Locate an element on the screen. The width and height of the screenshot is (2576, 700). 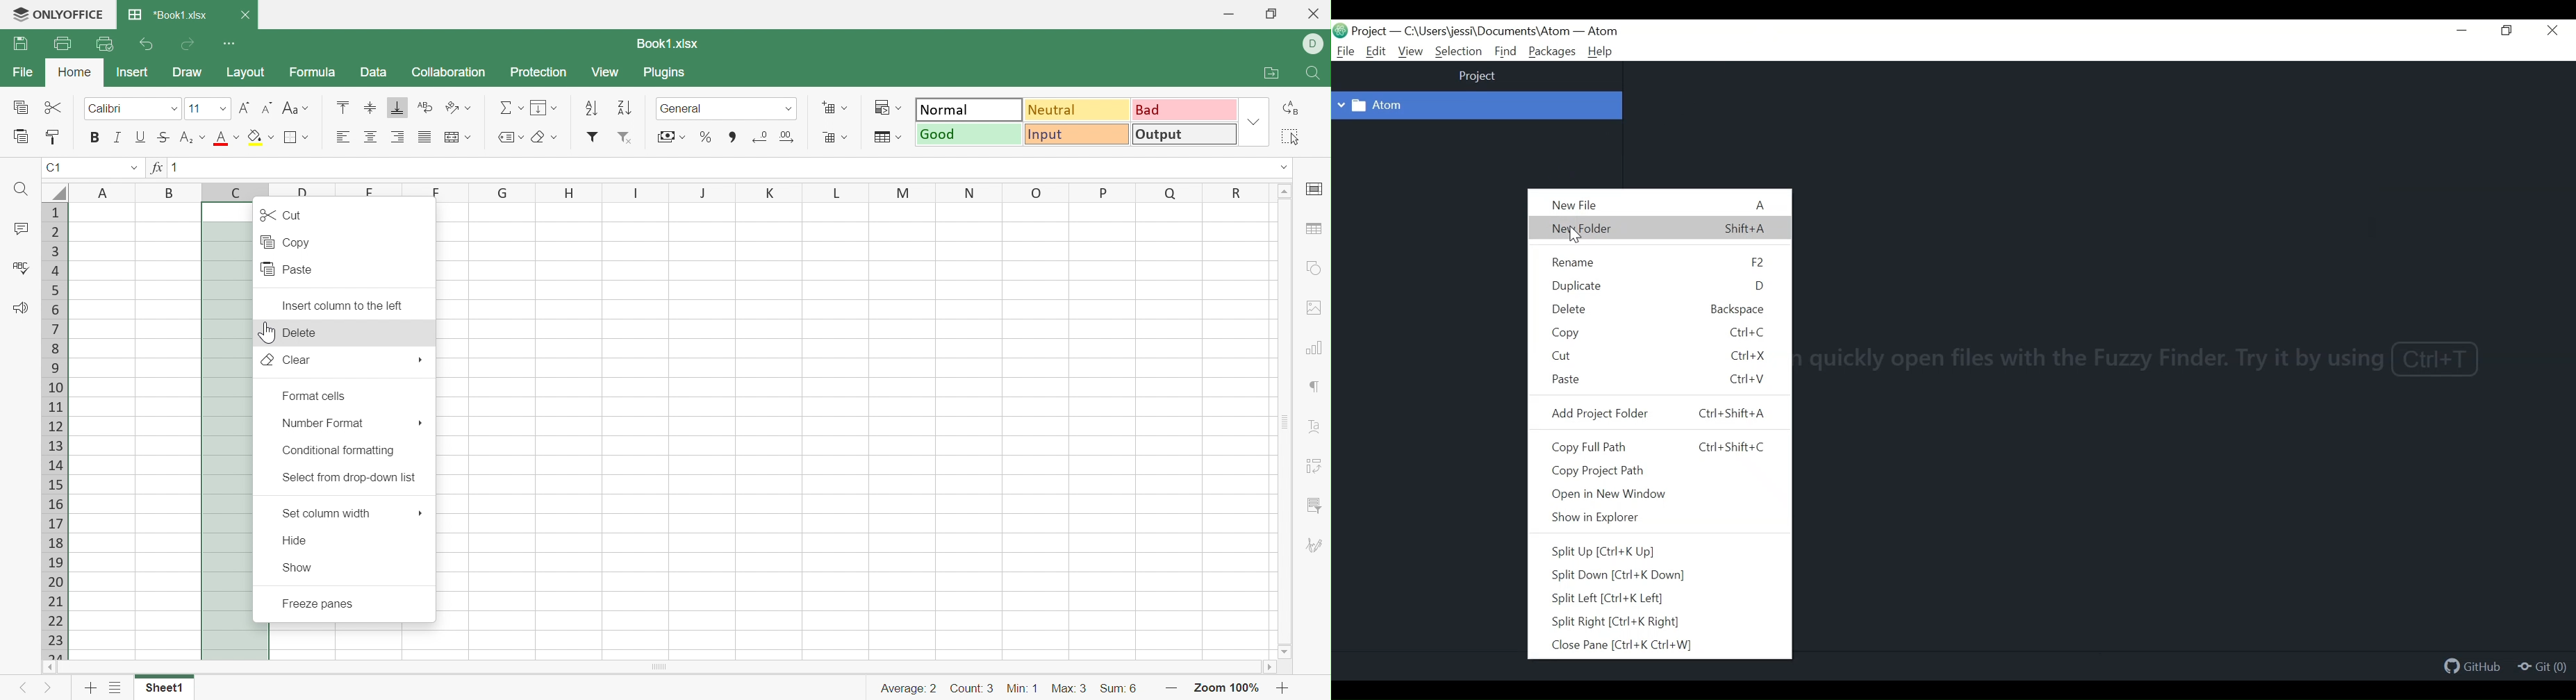
Align Top is located at coordinates (345, 106).